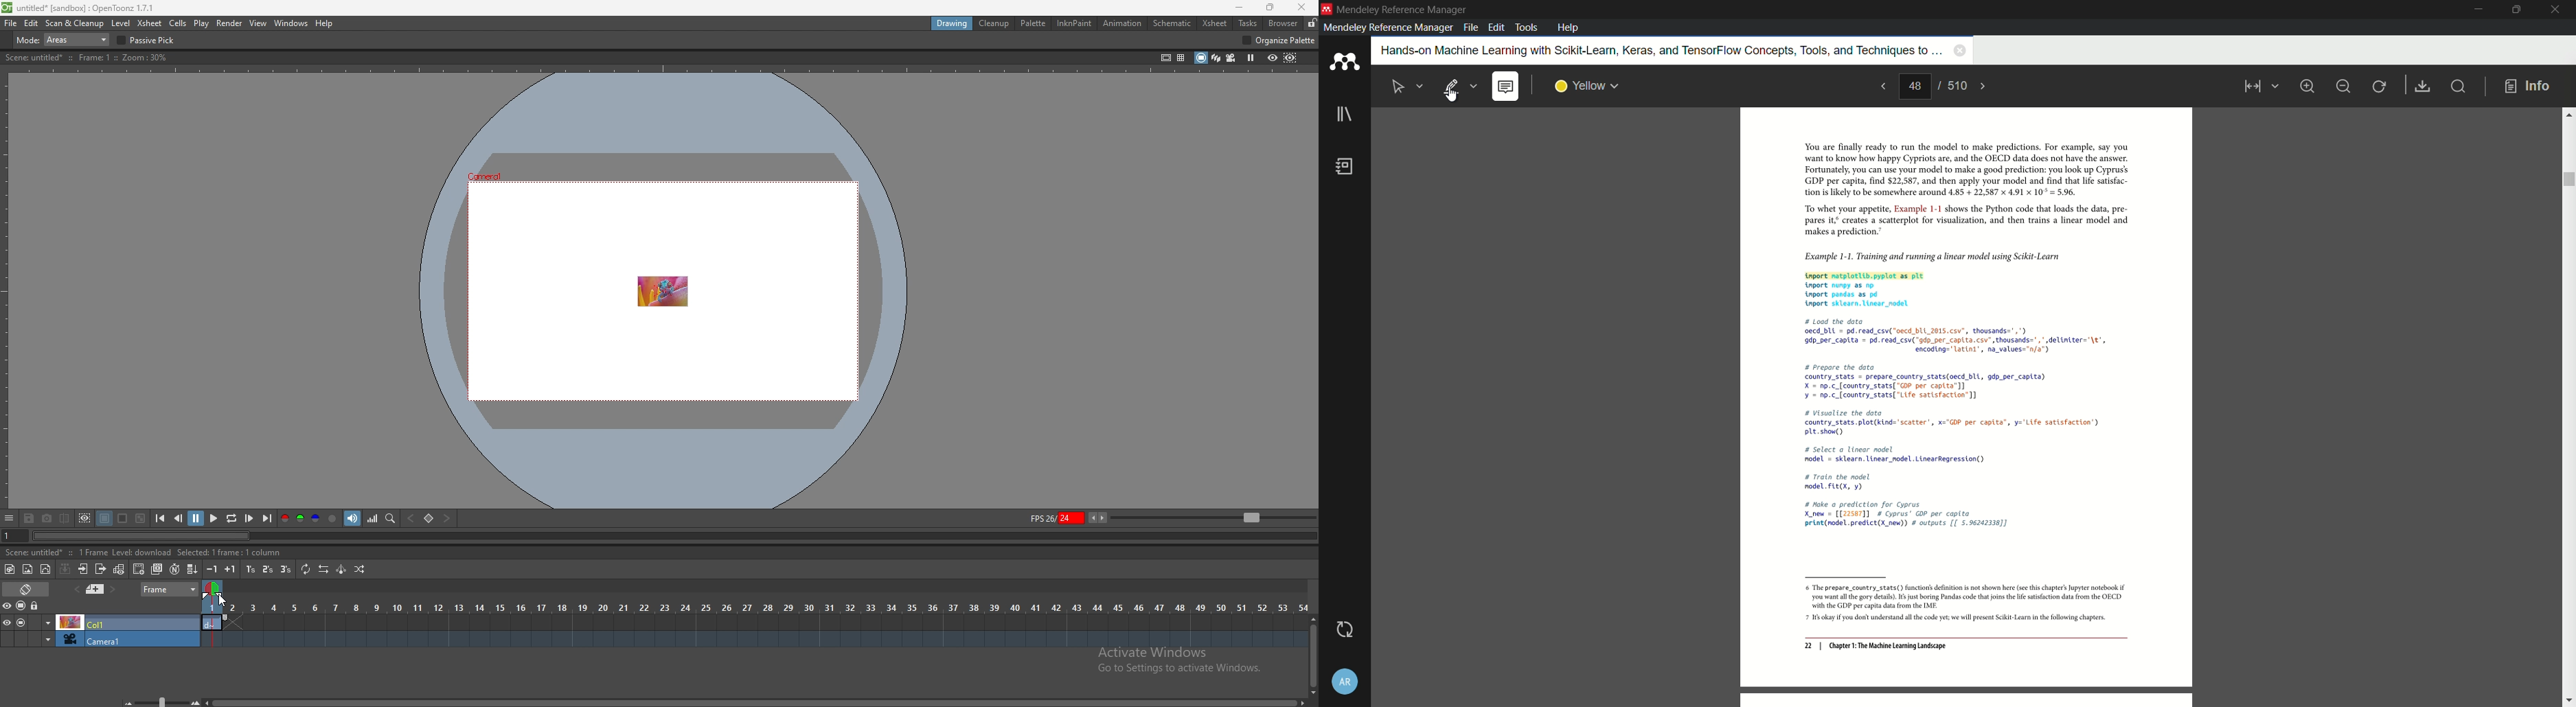  Describe the element at coordinates (212, 588) in the screenshot. I see `time selection` at that location.